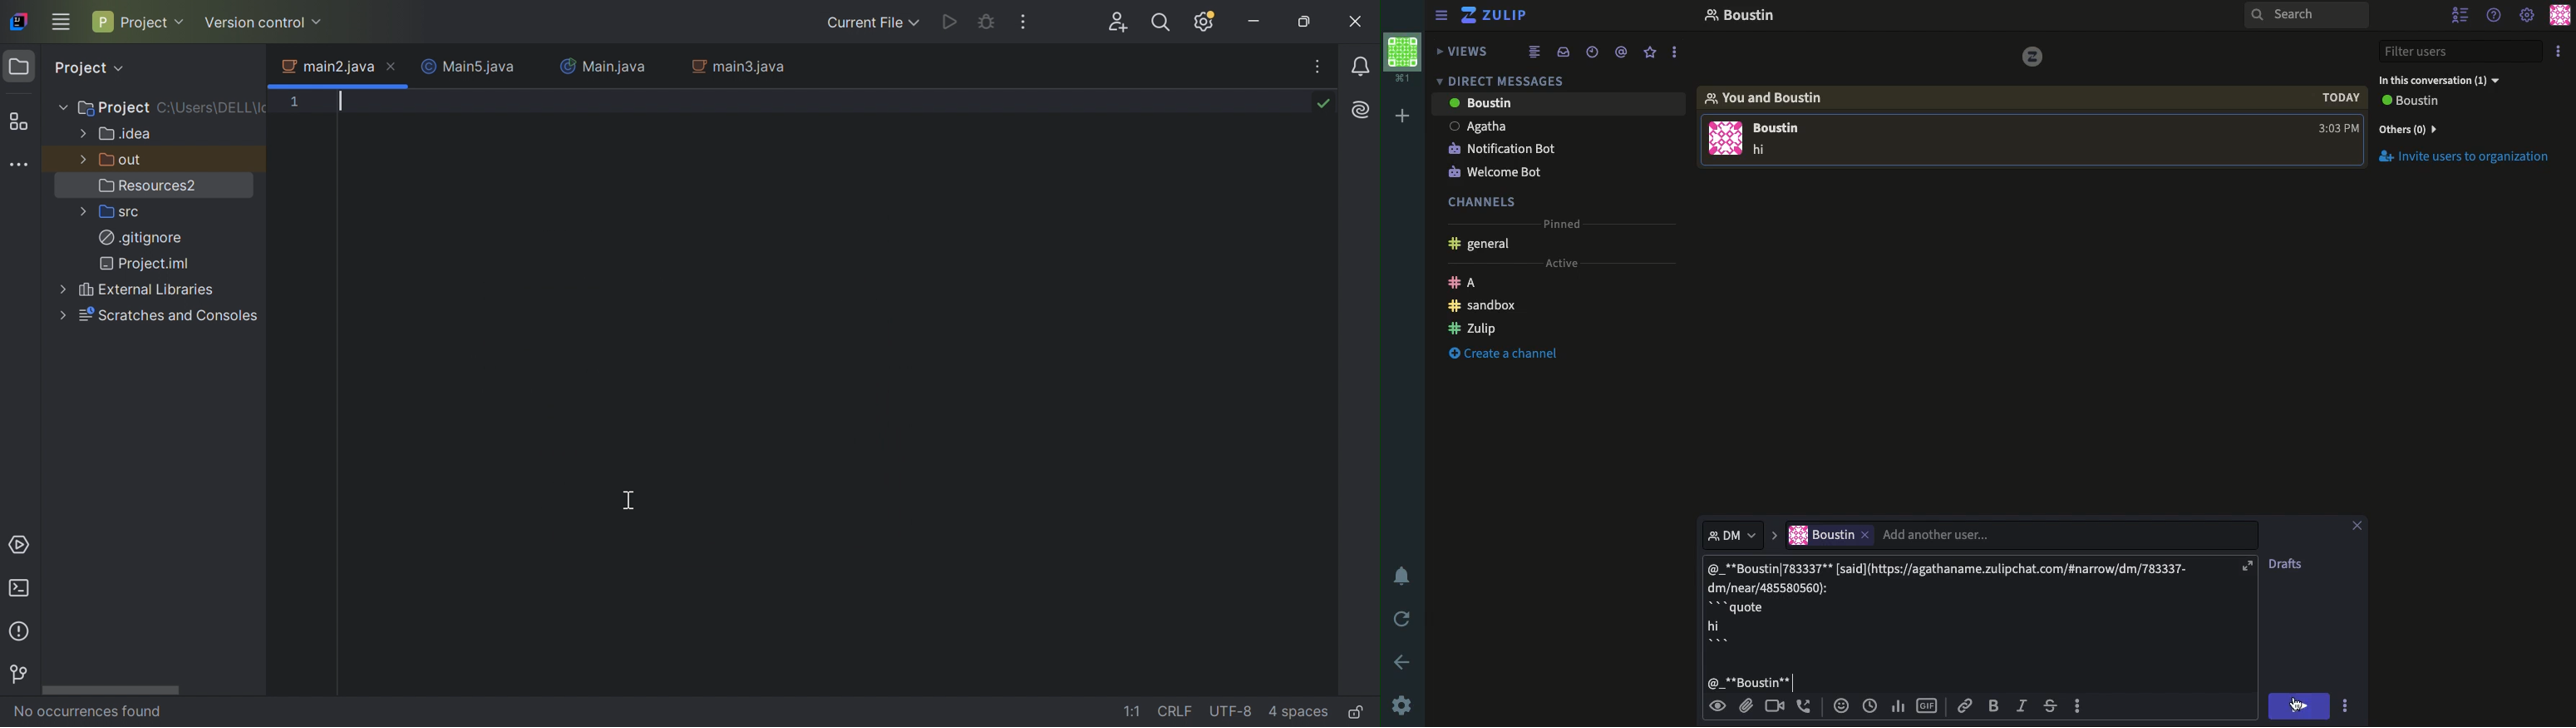 The height and width of the screenshot is (728, 2576). What do you see at coordinates (1403, 660) in the screenshot?
I see `Back` at bounding box center [1403, 660].